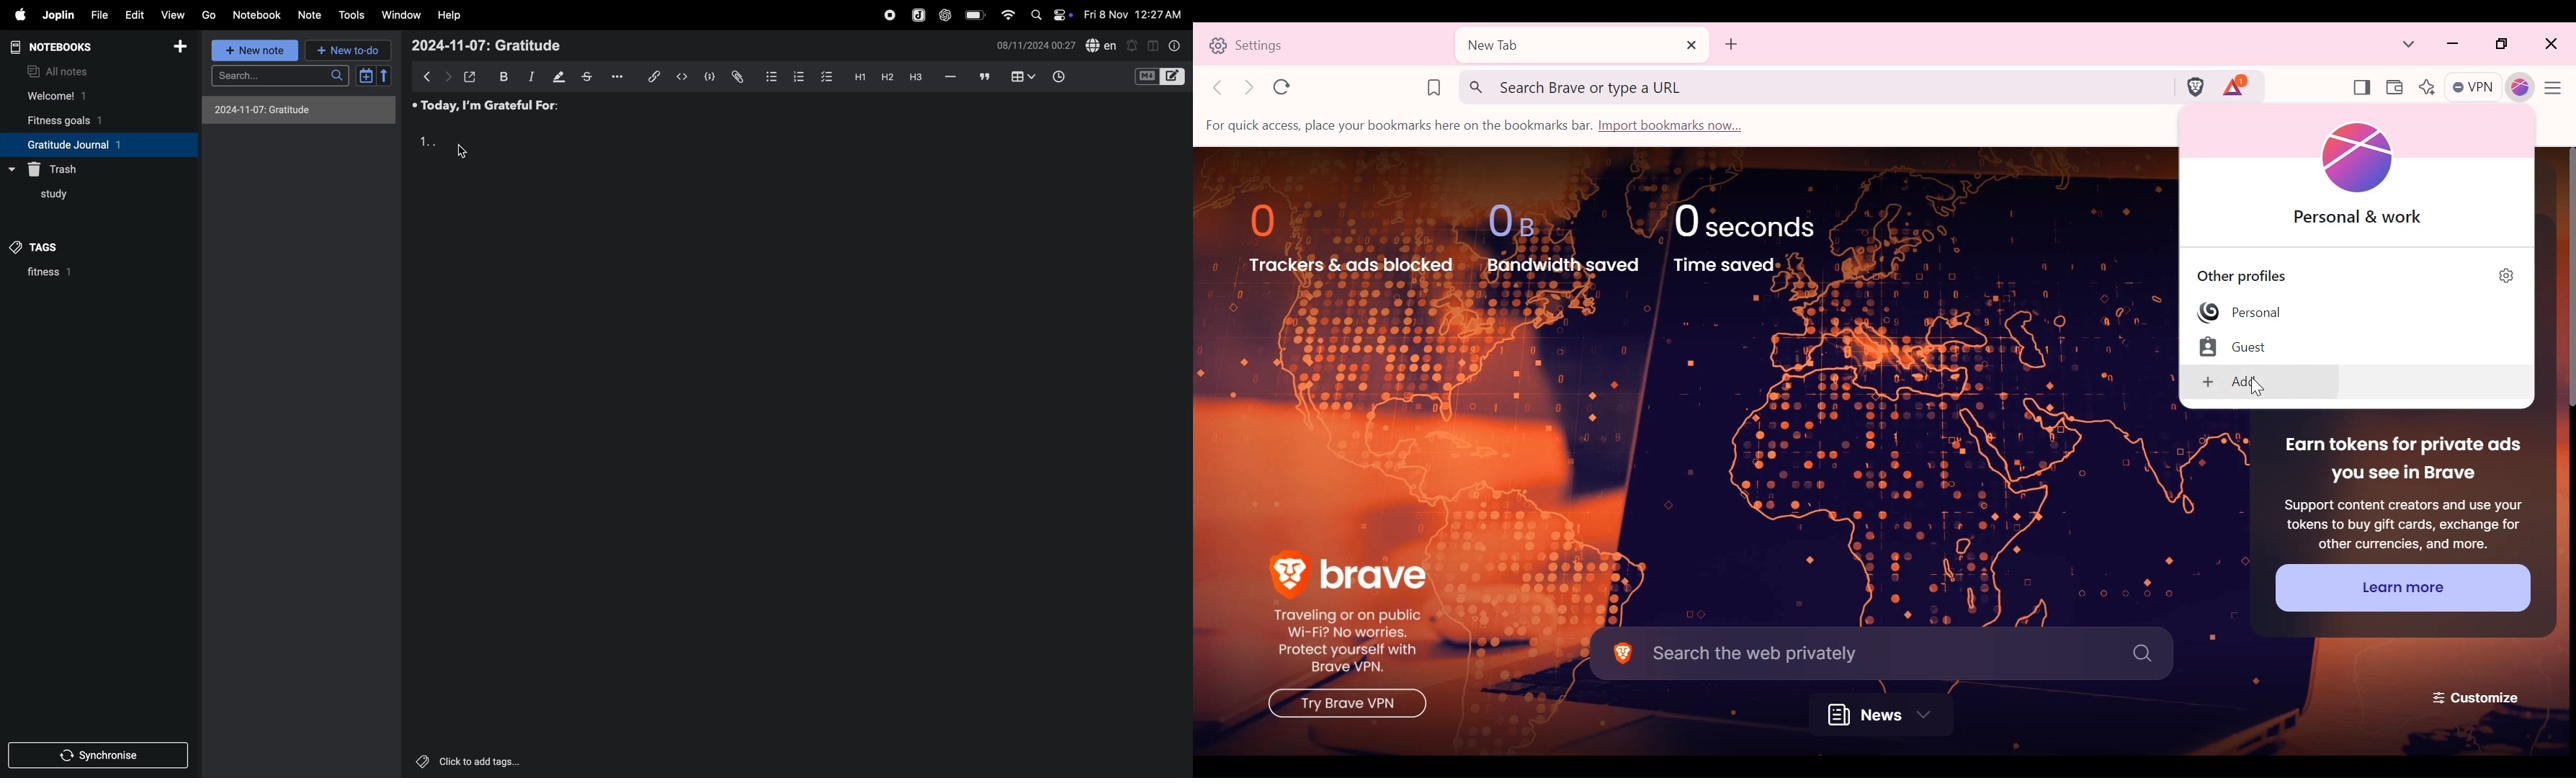 Image resolution: width=2576 pixels, height=784 pixels. I want to click on strike through, so click(591, 77).